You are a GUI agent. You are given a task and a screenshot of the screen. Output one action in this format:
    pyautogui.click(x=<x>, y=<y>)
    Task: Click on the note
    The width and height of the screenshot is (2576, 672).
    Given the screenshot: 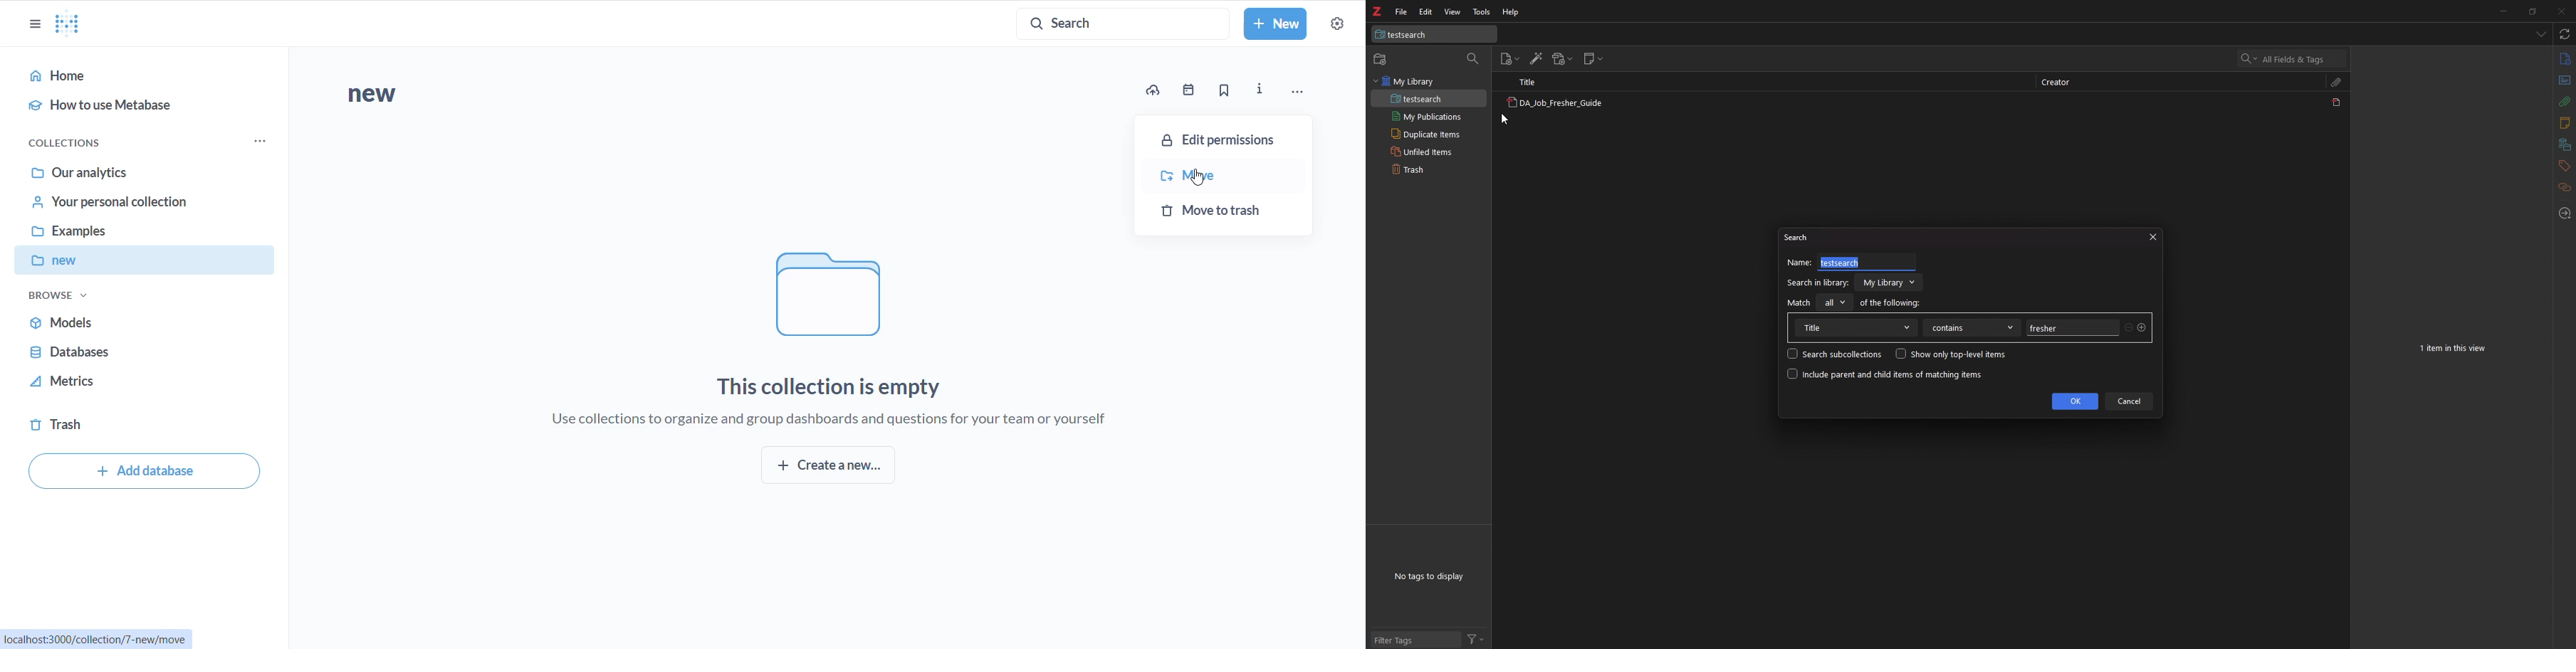 What is the action you would take?
    pyautogui.click(x=2563, y=123)
    